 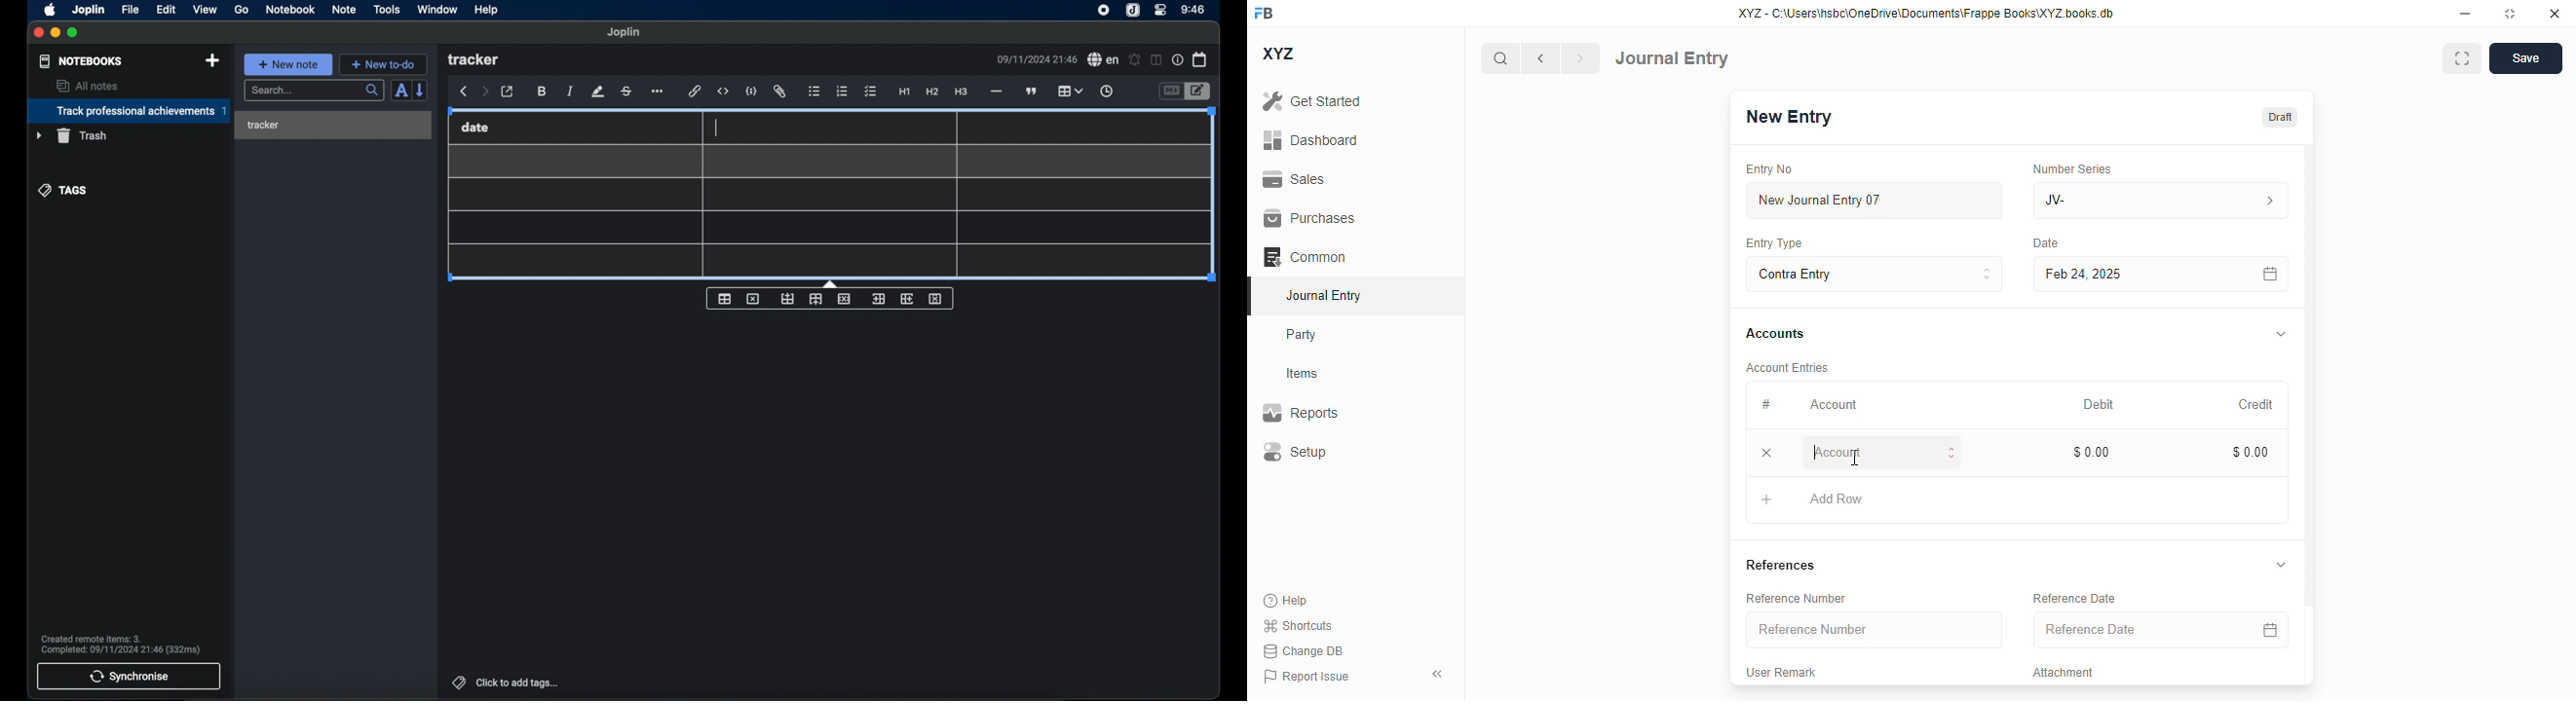 What do you see at coordinates (2555, 14) in the screenshot?
I see `close` at bounding box center [2555, 14].